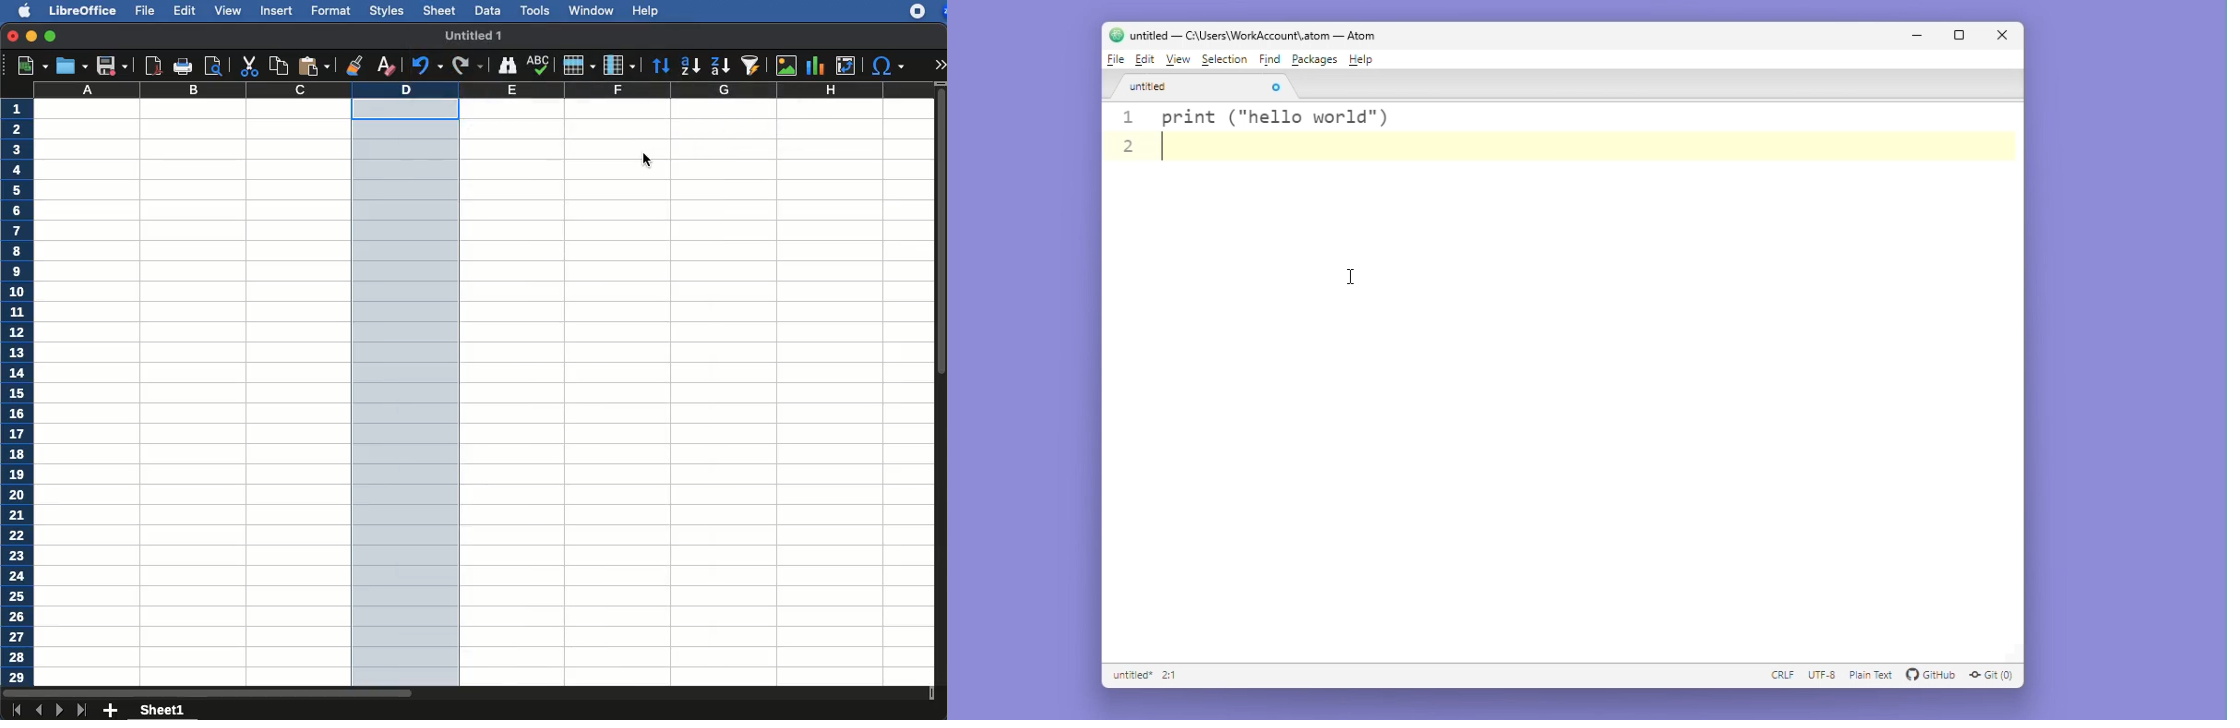 This screenshot has height=728, width=2240. Describe the element at coordinates (16, 711) in the screenshot. I see `first sheet` at that location.